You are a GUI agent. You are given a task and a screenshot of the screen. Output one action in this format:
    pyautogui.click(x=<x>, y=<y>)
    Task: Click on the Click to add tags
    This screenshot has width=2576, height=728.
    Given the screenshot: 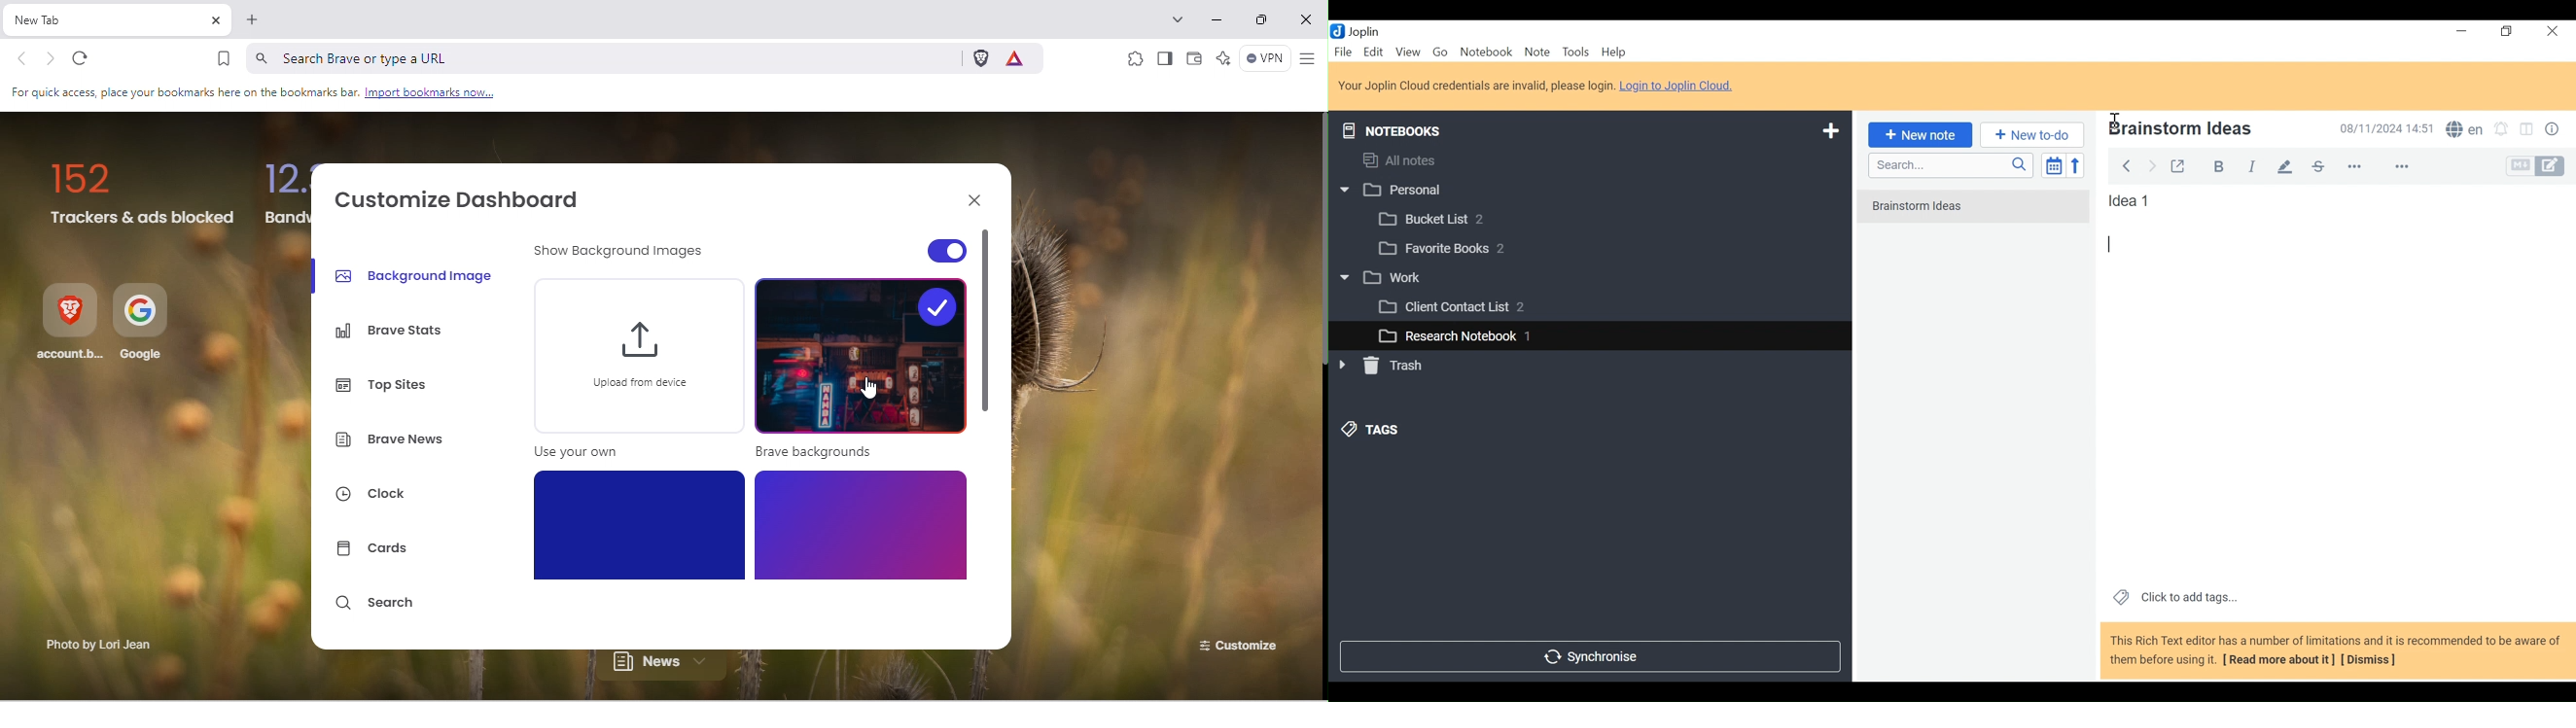 What is the action you would take?
    pyautogui.click(x=2173, y=596)
    